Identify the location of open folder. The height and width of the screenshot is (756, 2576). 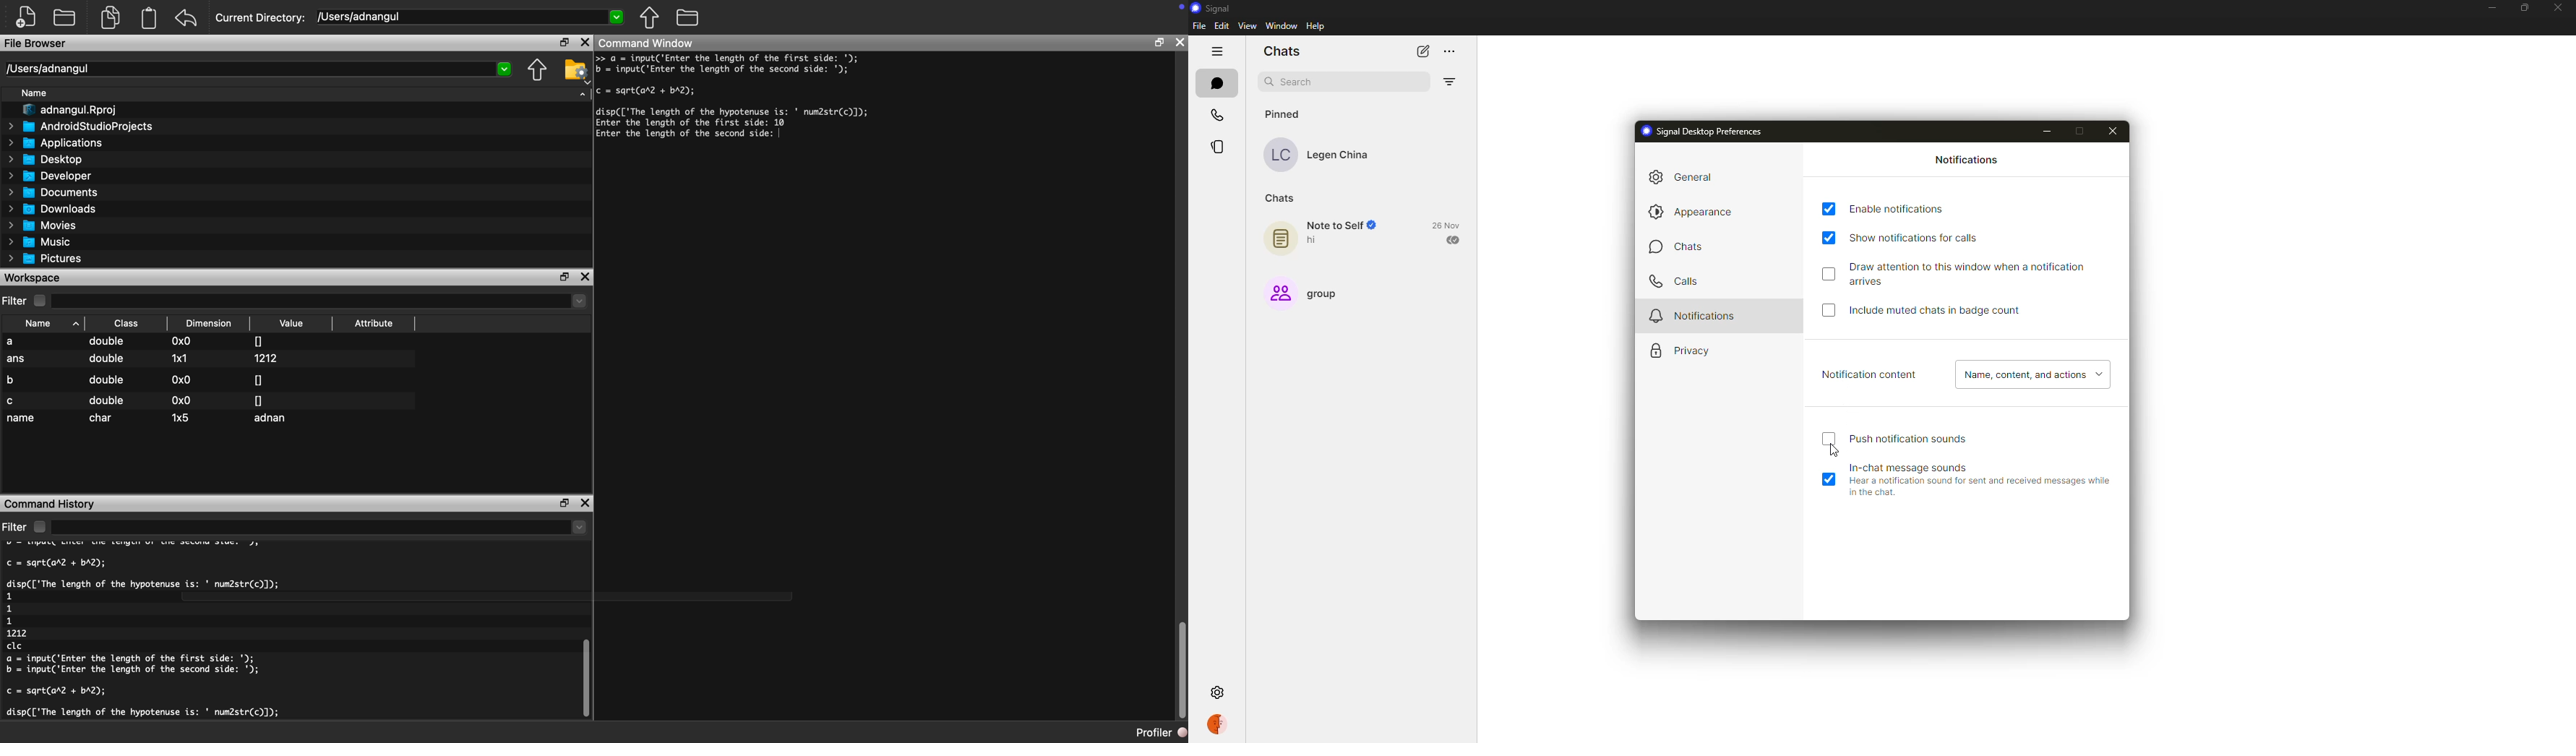
(66, 17).